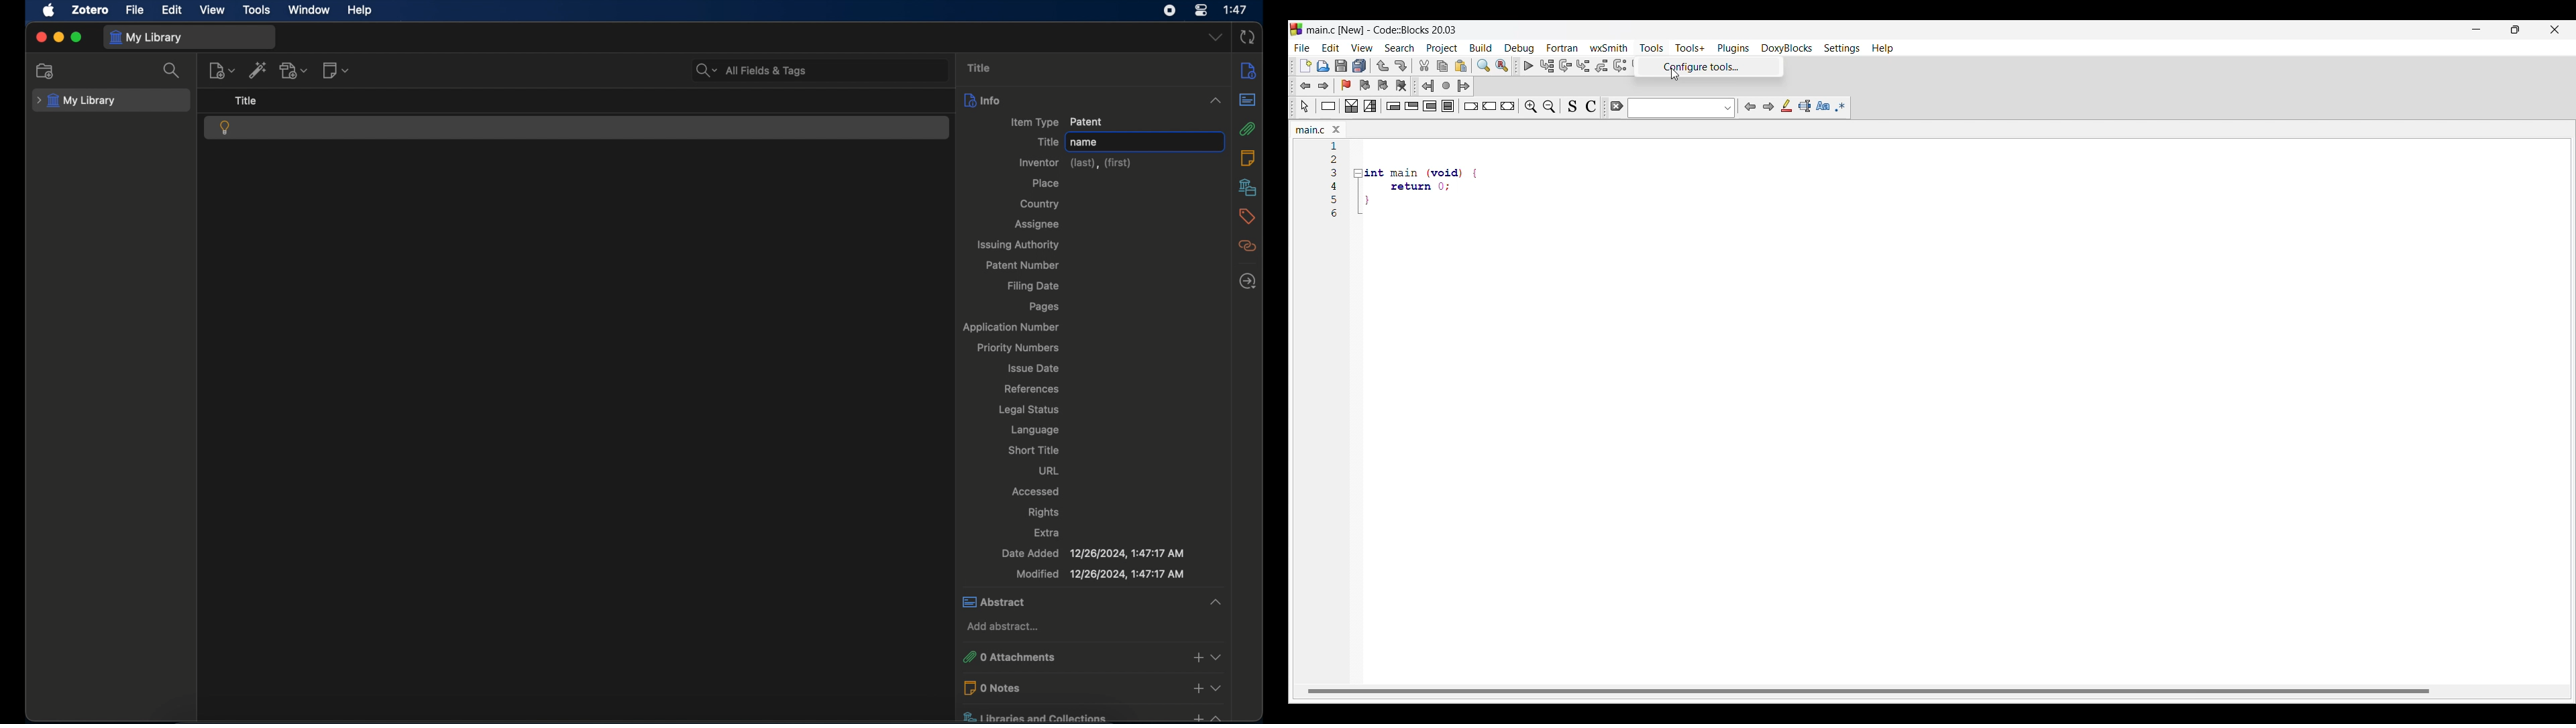  What do you see at coordinates (1057, 654) in the screenshot?
I see `0 attachments` at bounding box center [1057, 654].